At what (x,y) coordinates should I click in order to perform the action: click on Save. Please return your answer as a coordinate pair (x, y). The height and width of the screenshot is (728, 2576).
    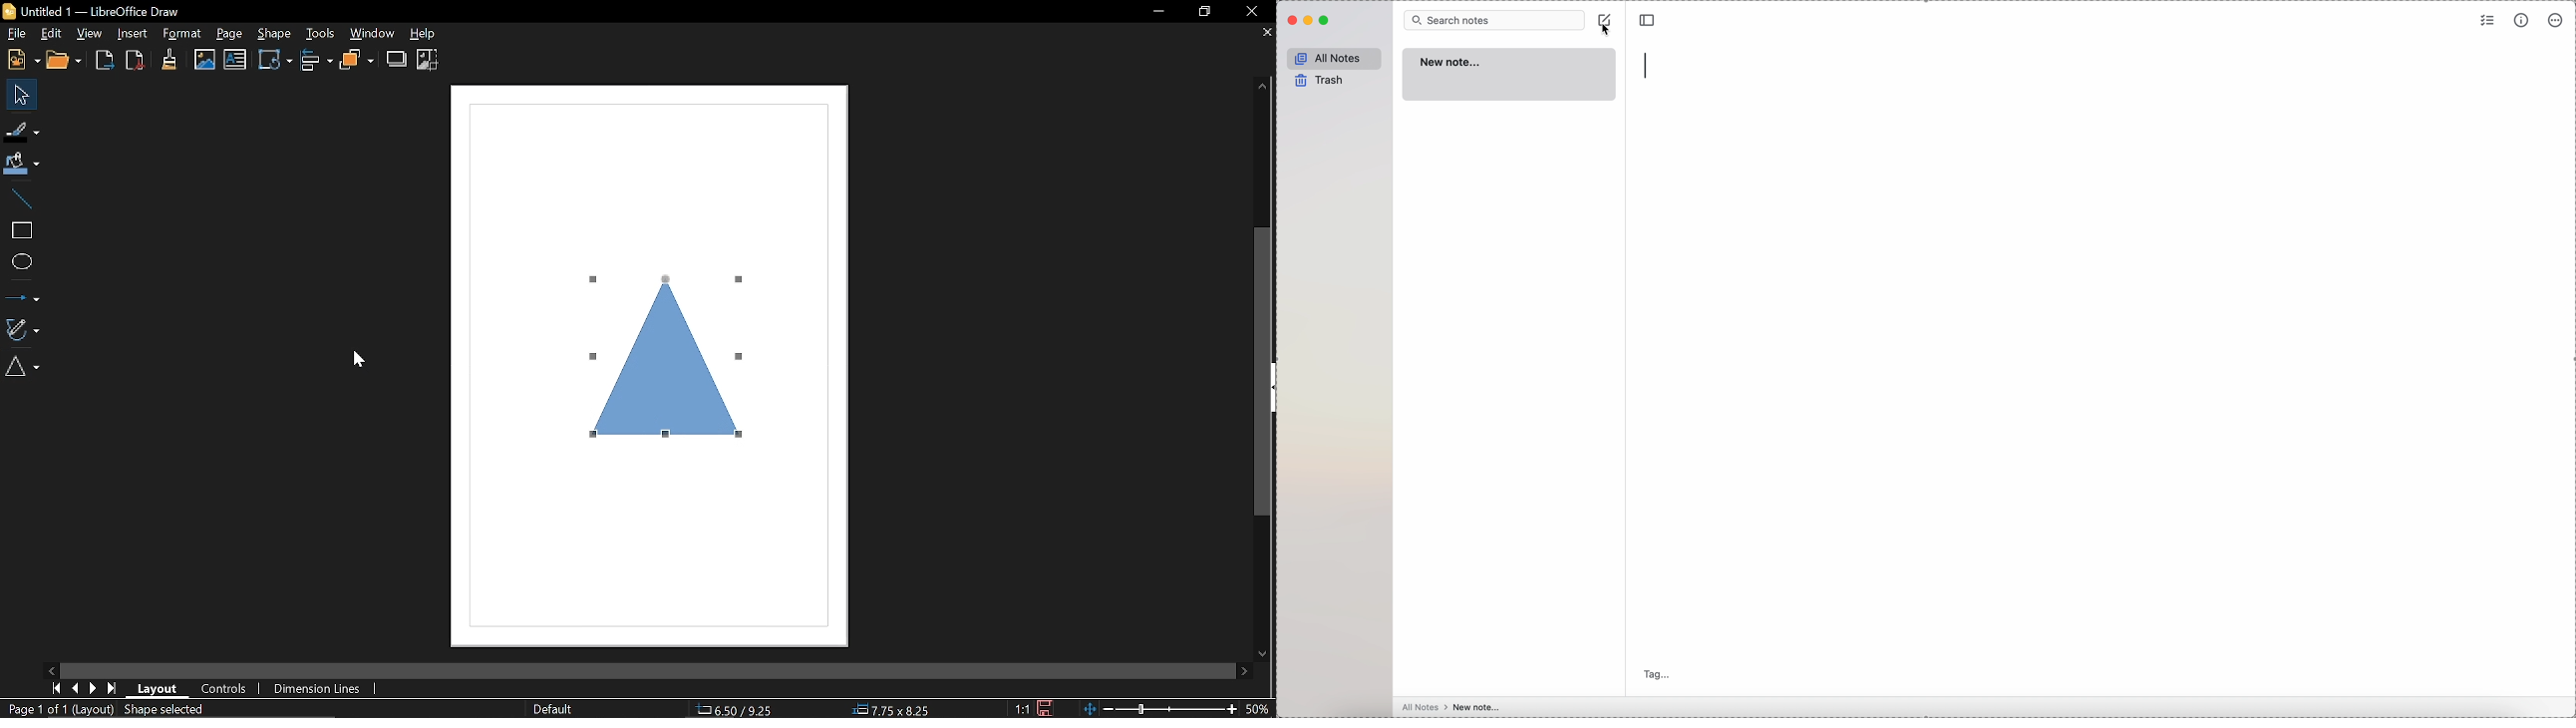
    Looking at the image, I should click on (1045, 708).